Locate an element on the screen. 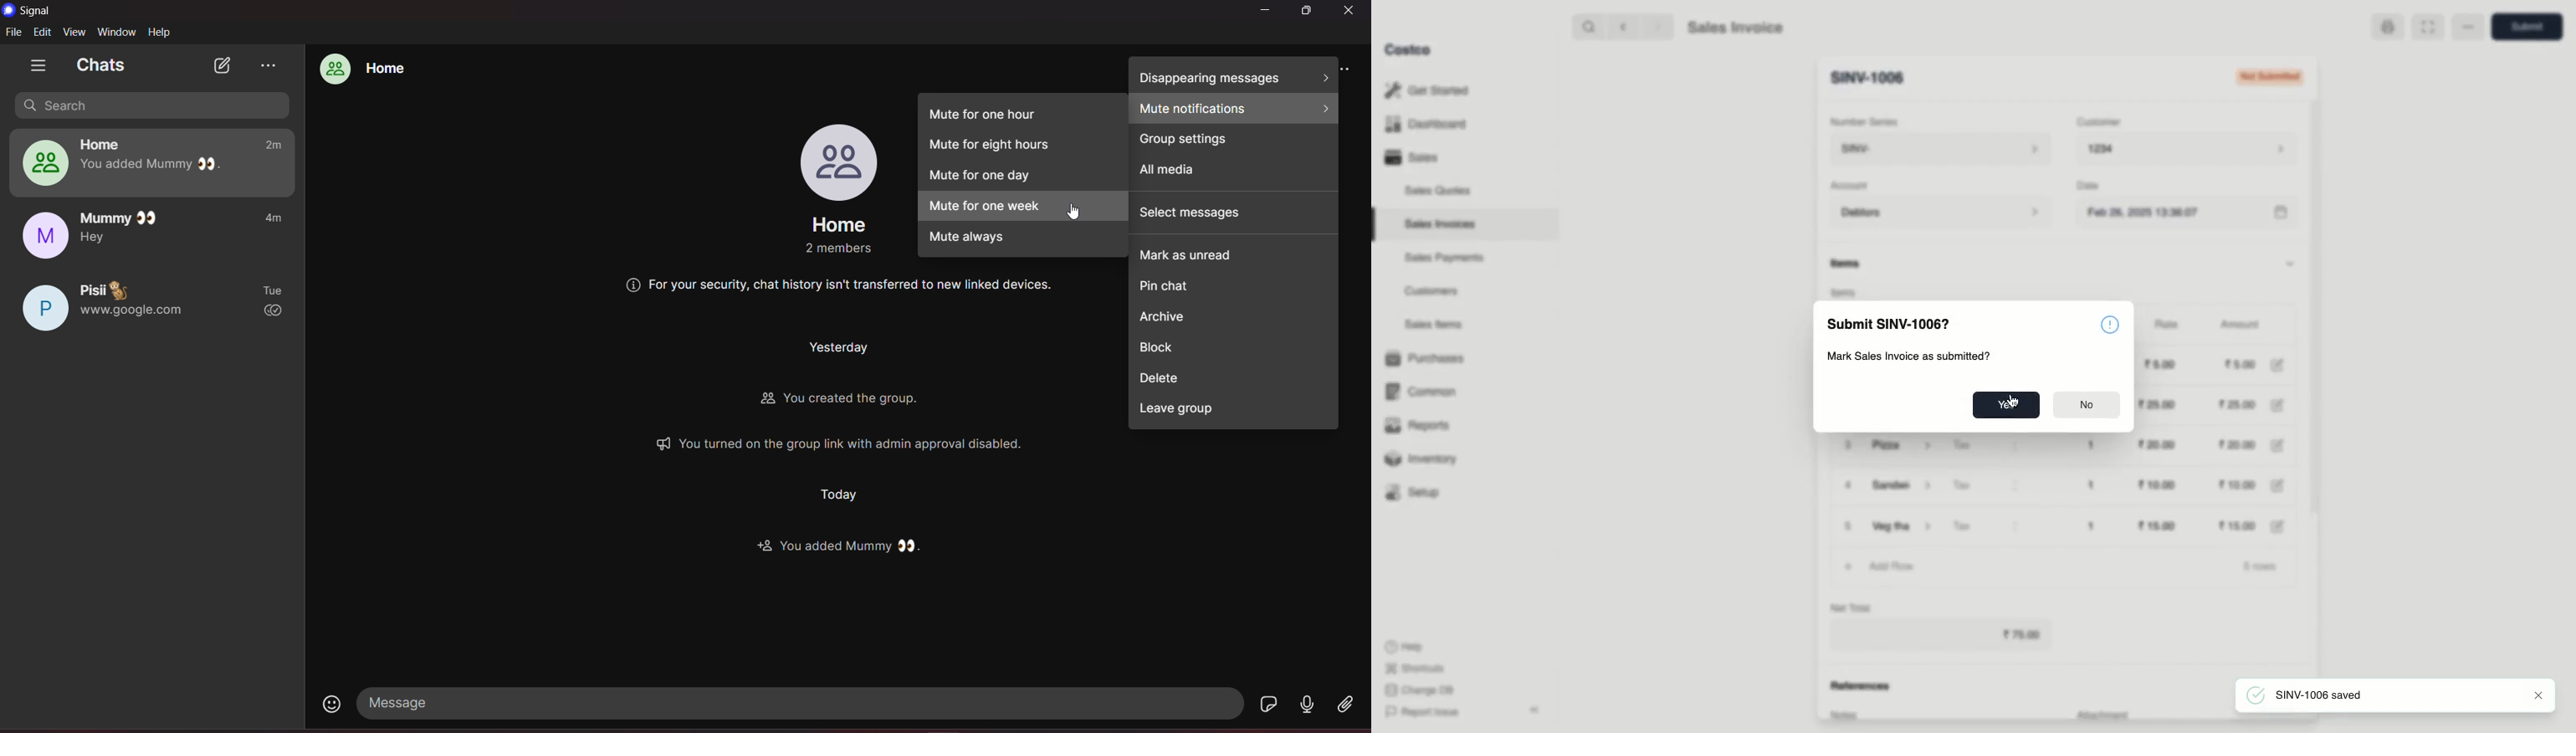  Icon is located at coordinates (2113, 324).